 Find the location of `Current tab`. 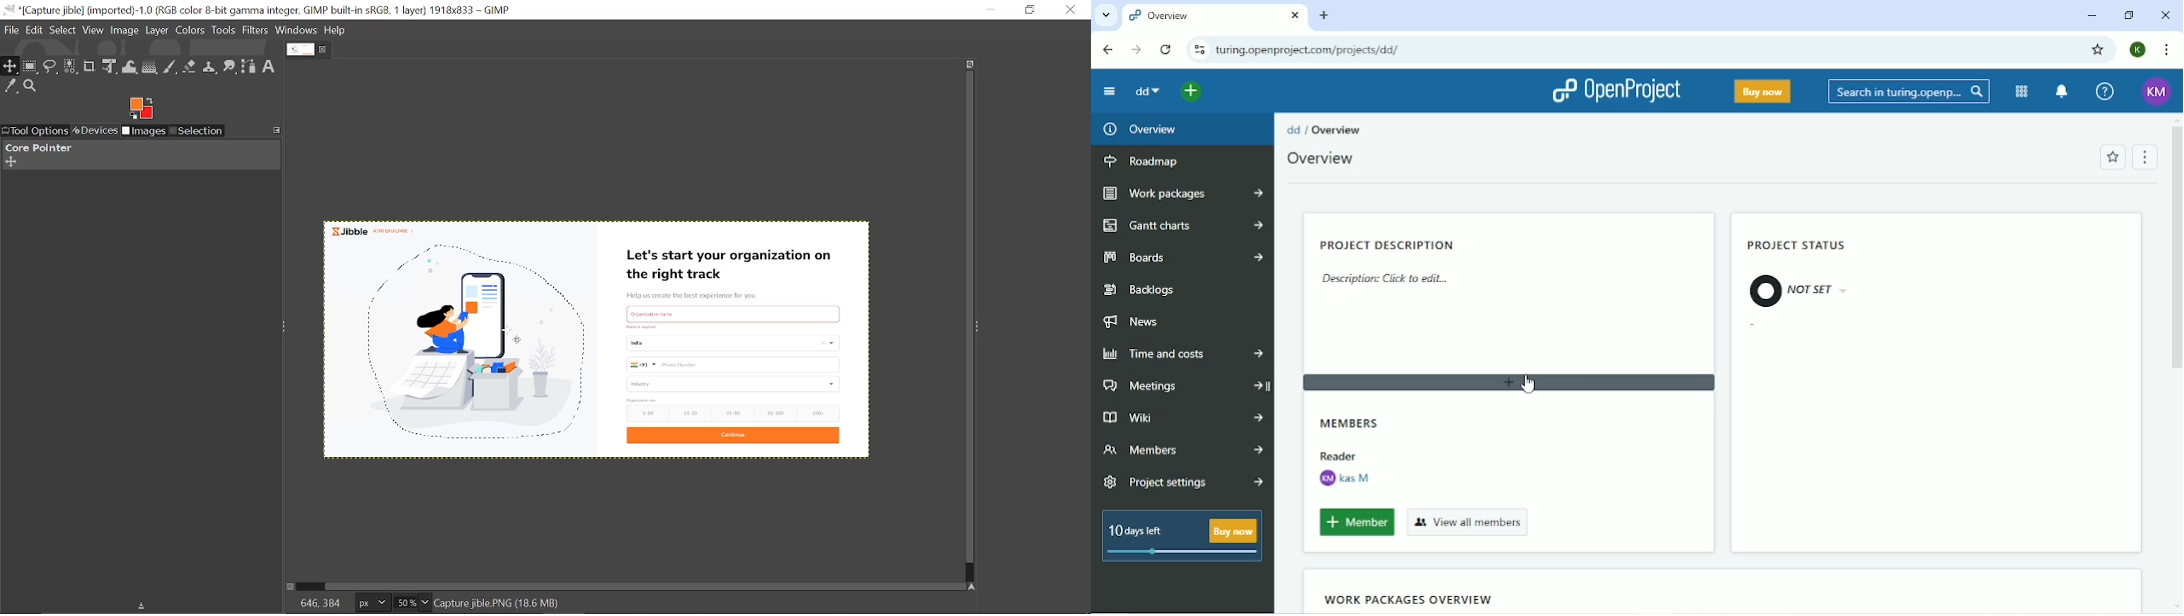

Current tab is located at coordinates (1215, 16).